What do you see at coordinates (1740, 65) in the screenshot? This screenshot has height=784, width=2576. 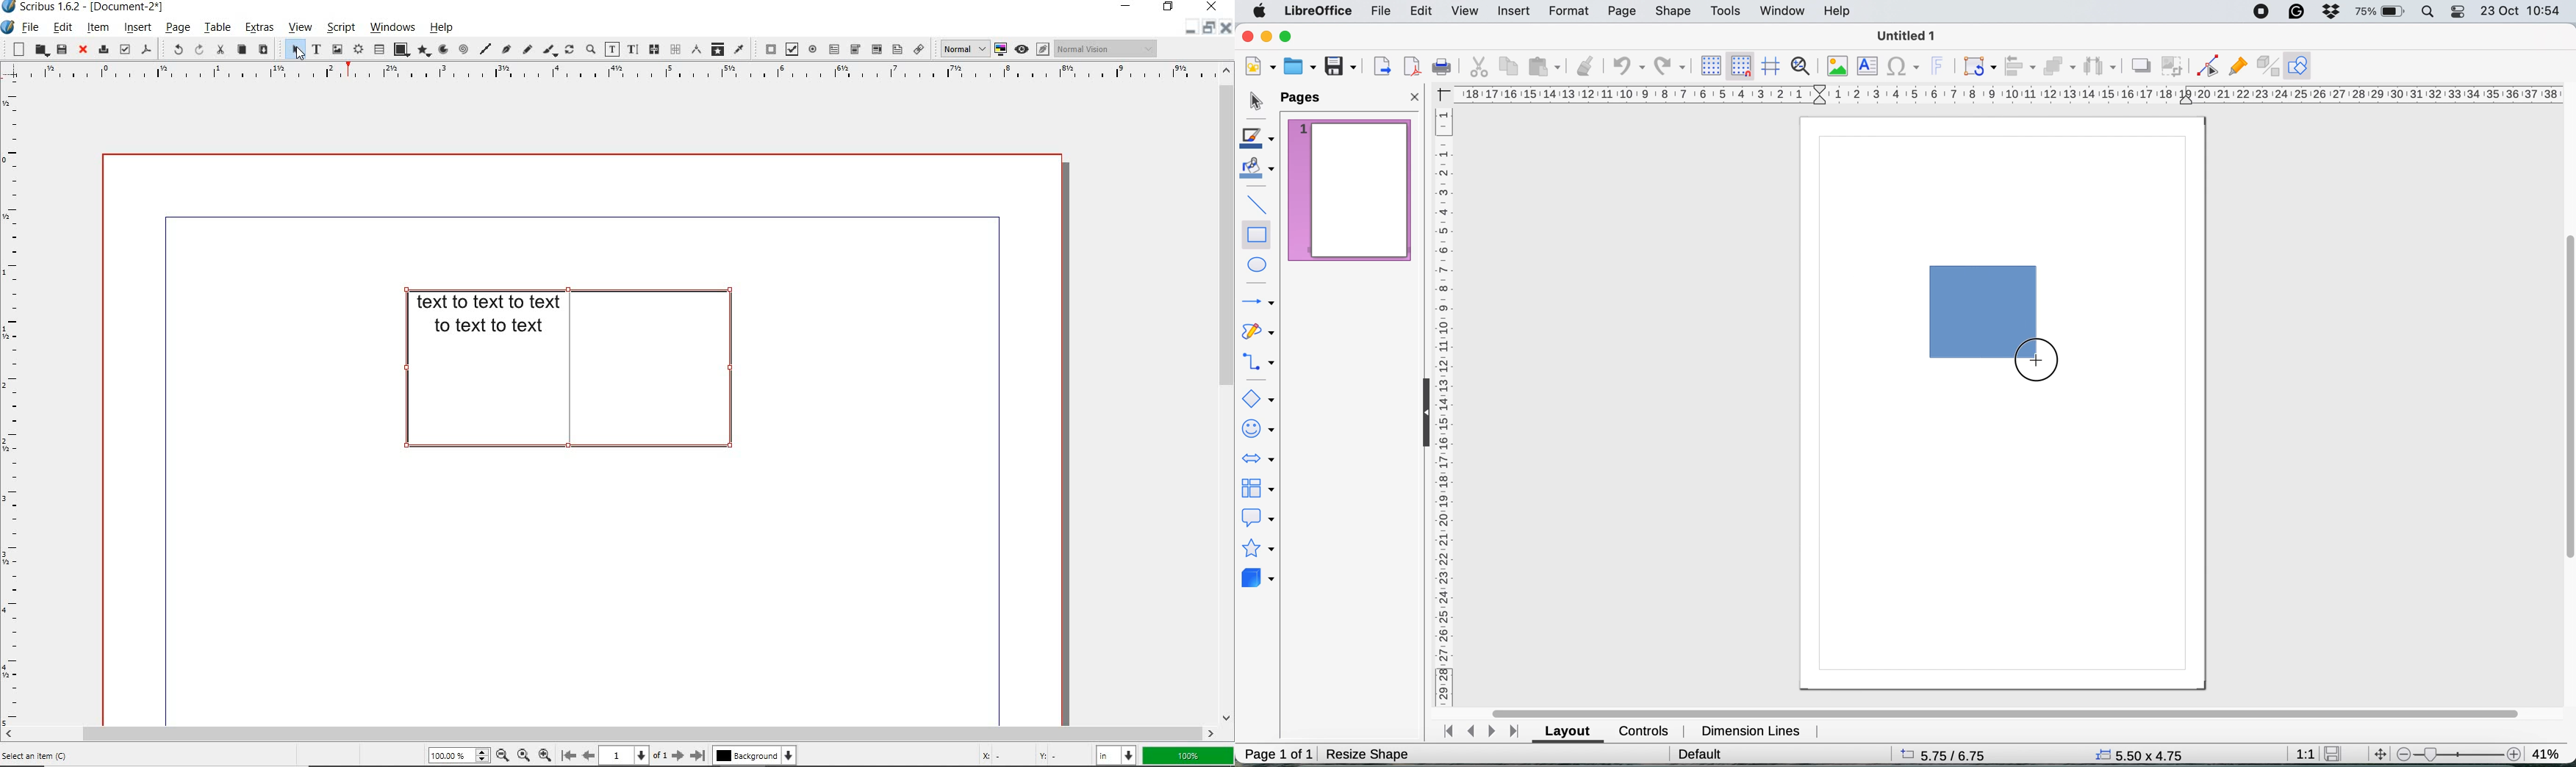 I see `snap to grid` at bounding box center [1740, 65].